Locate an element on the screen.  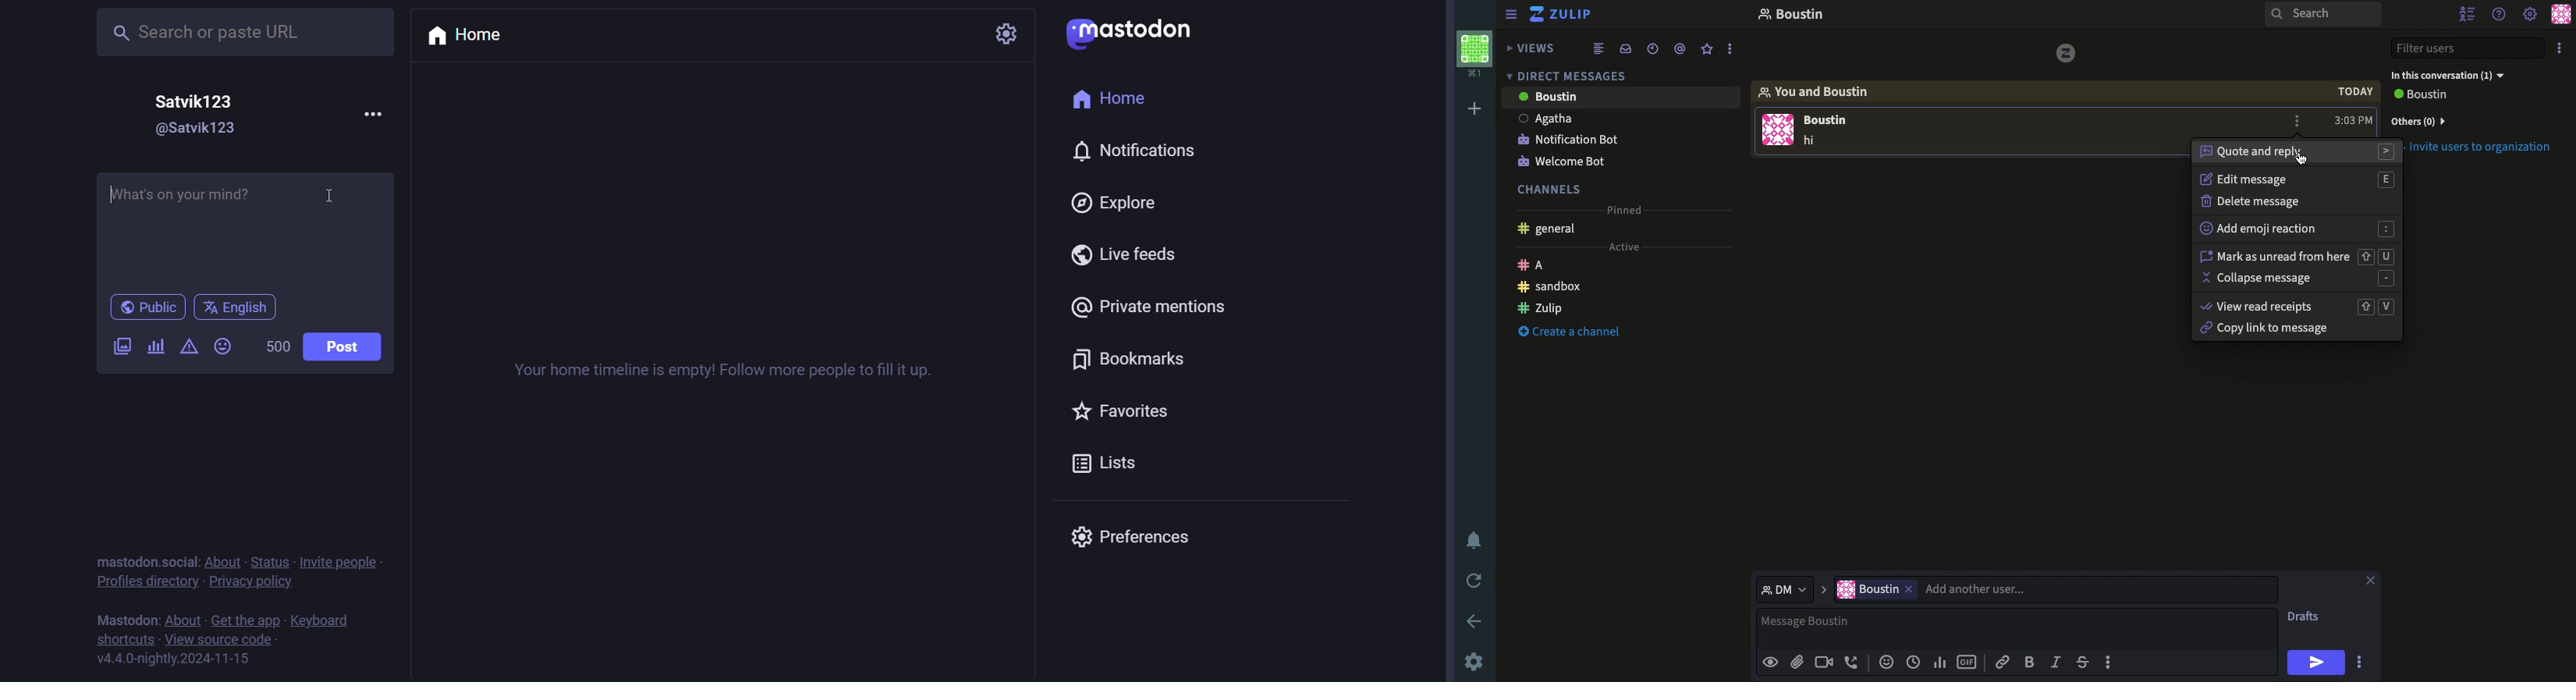
User Image is located at coordinates (1778, 133).